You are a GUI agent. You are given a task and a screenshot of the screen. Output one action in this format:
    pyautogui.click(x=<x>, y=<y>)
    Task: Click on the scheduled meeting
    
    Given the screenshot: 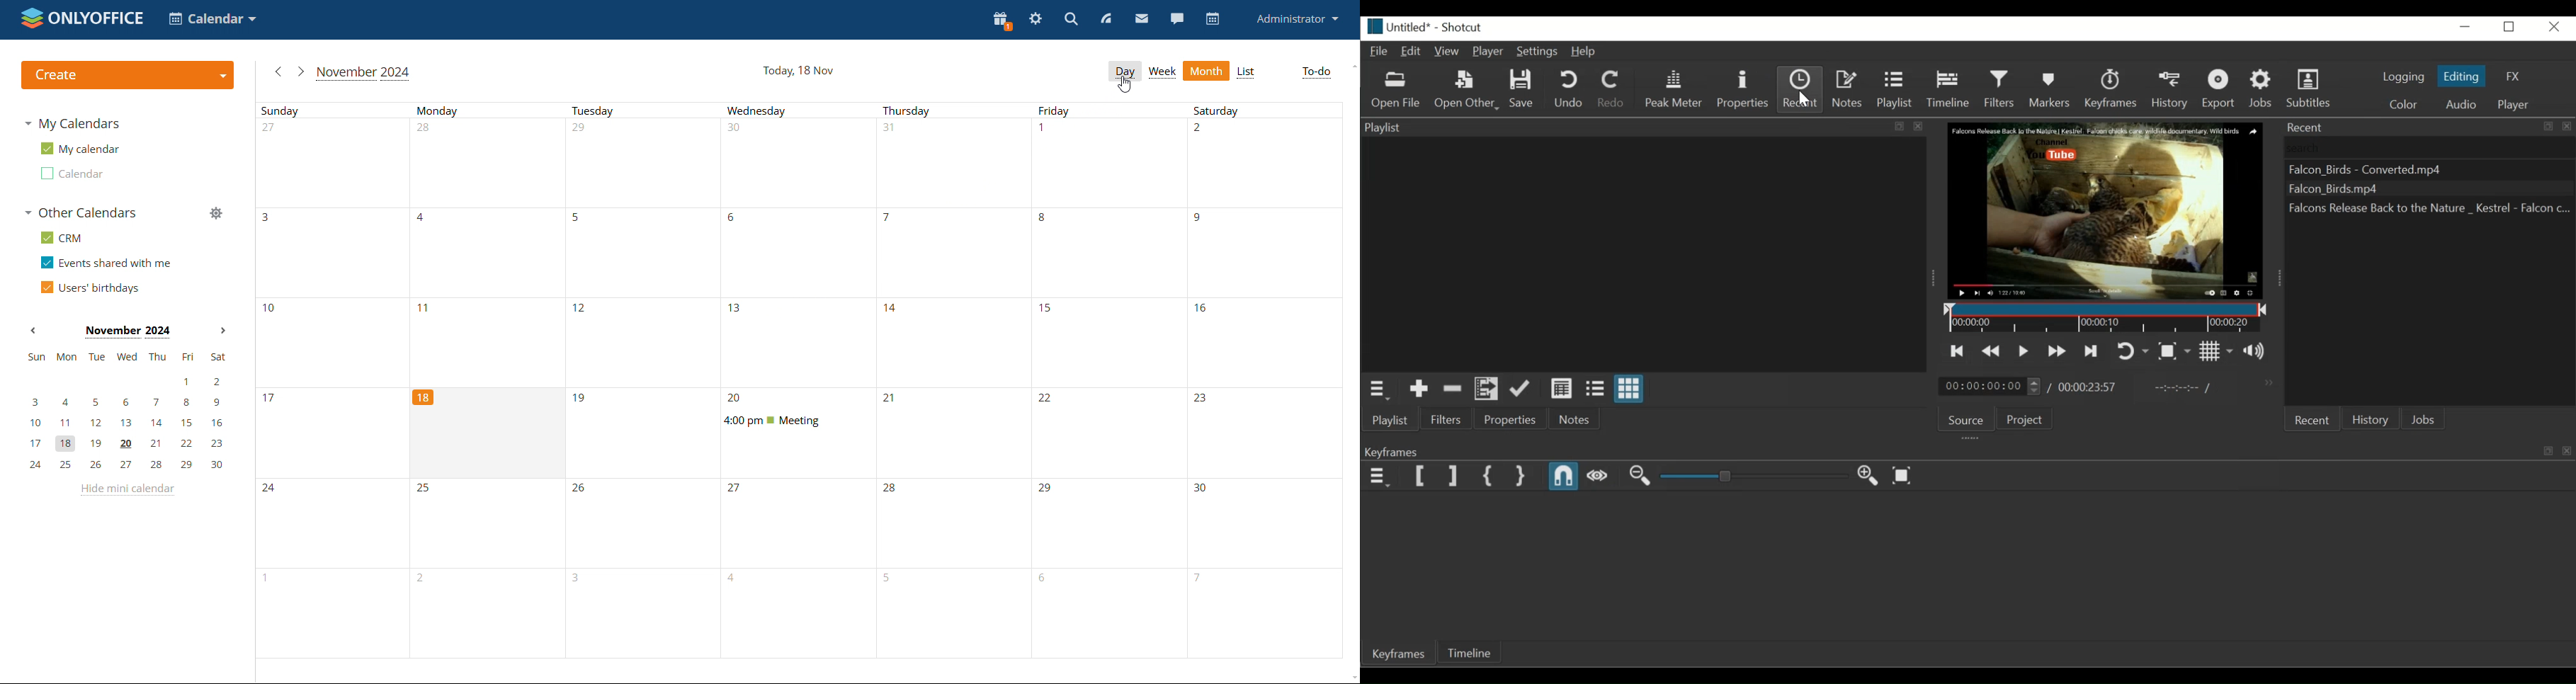 What is the action you would take?
    pyautogui.click(x=801, y=421)
    